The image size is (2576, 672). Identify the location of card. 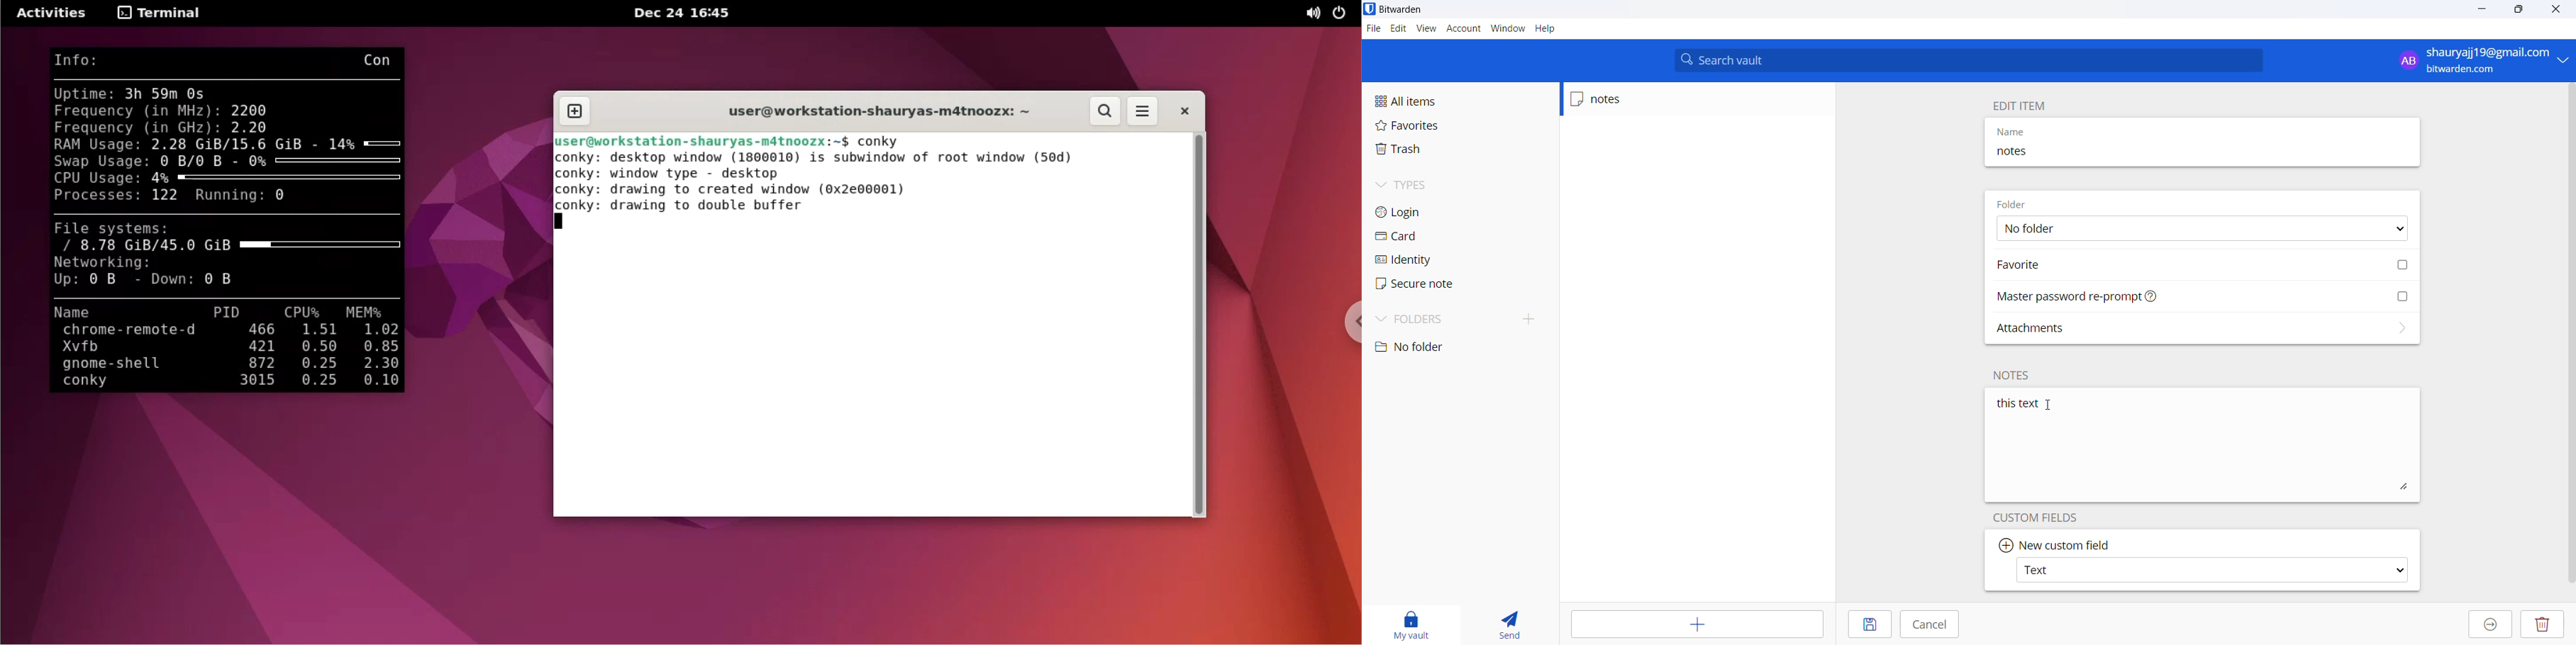
(1417, 239).